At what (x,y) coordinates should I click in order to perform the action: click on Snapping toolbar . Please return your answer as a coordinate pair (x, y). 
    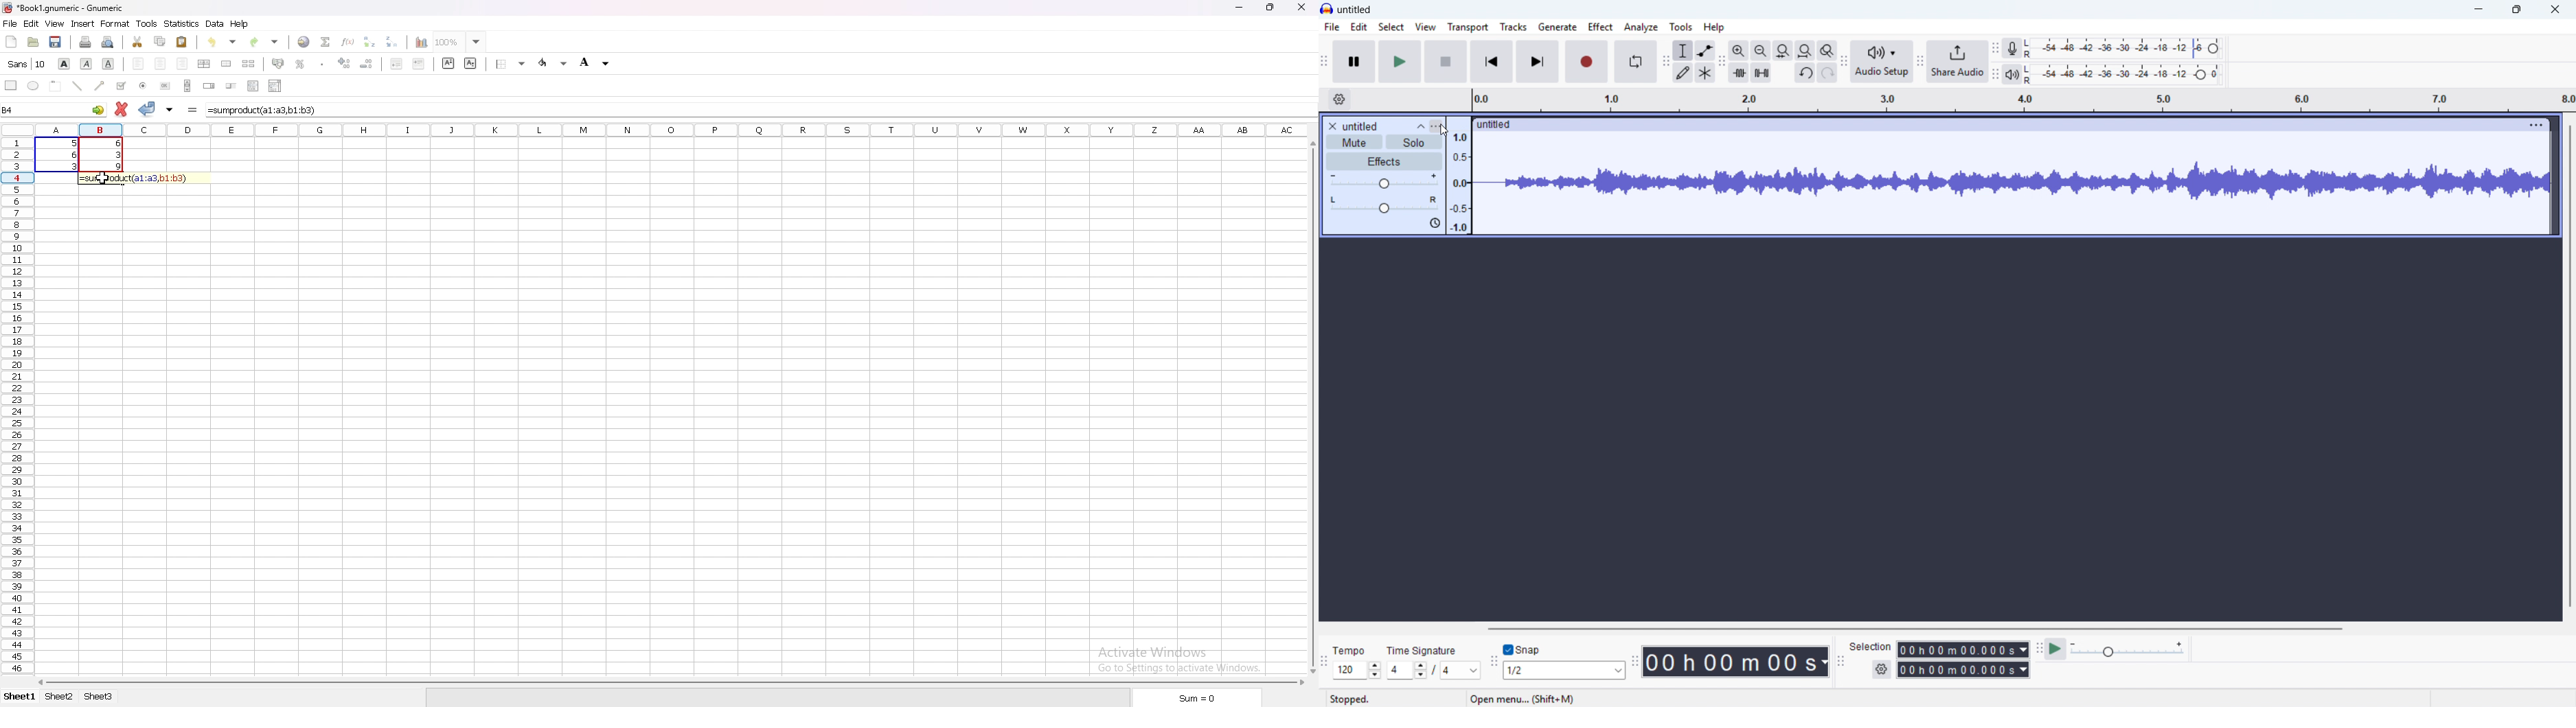
    Looking at the image, I should click on (1493, 662).